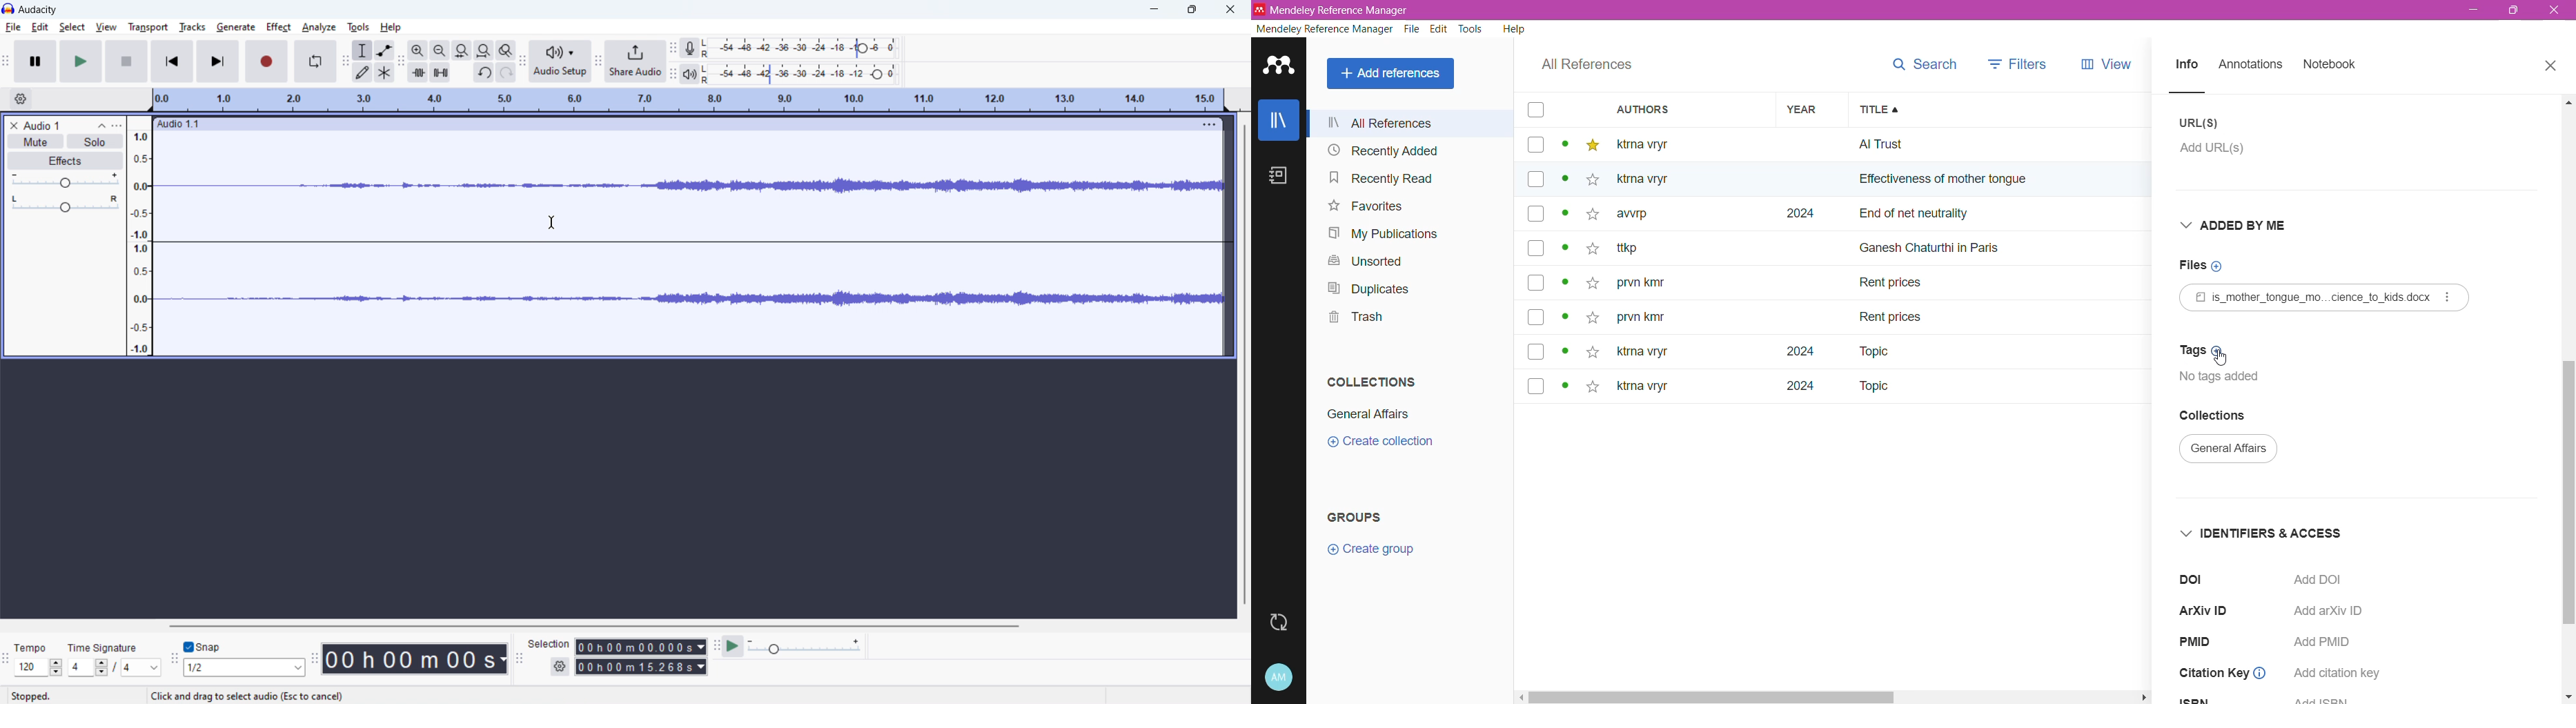 This screenshot has height=728, width=2576. I want to click on dot , so click(1566, 251).